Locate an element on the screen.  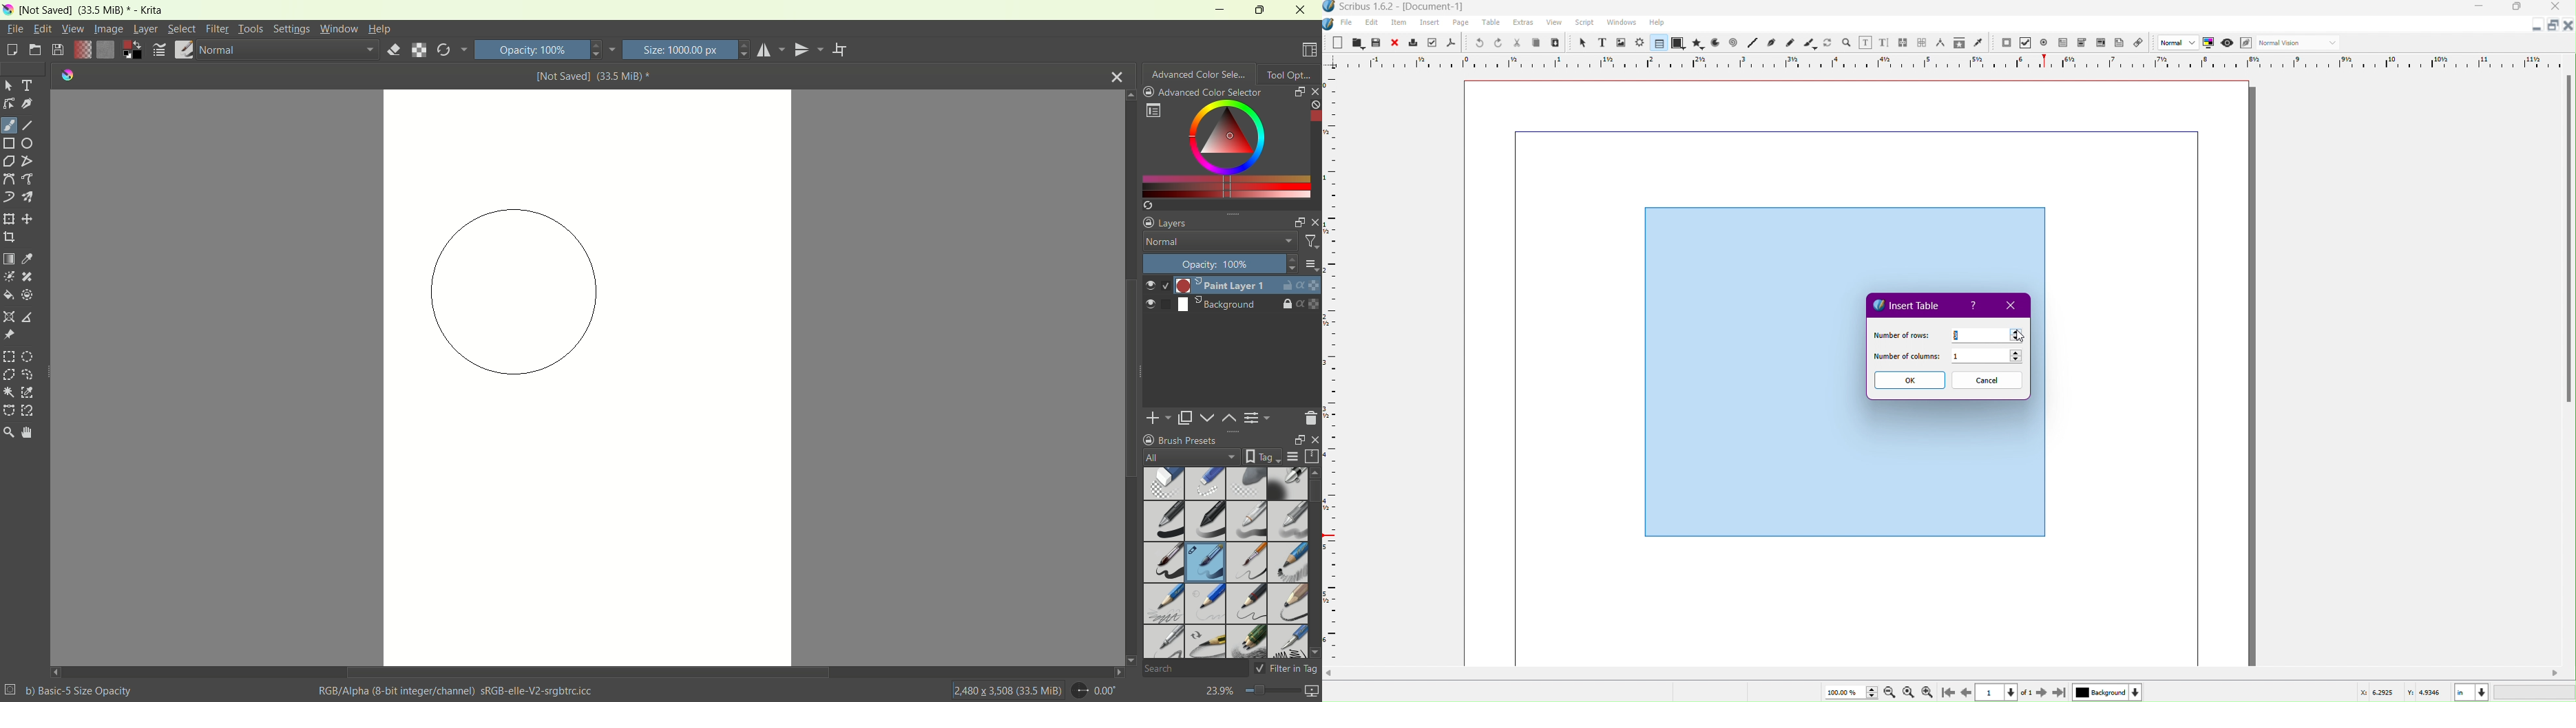
Minimize is located at coordinates (2535, 27).